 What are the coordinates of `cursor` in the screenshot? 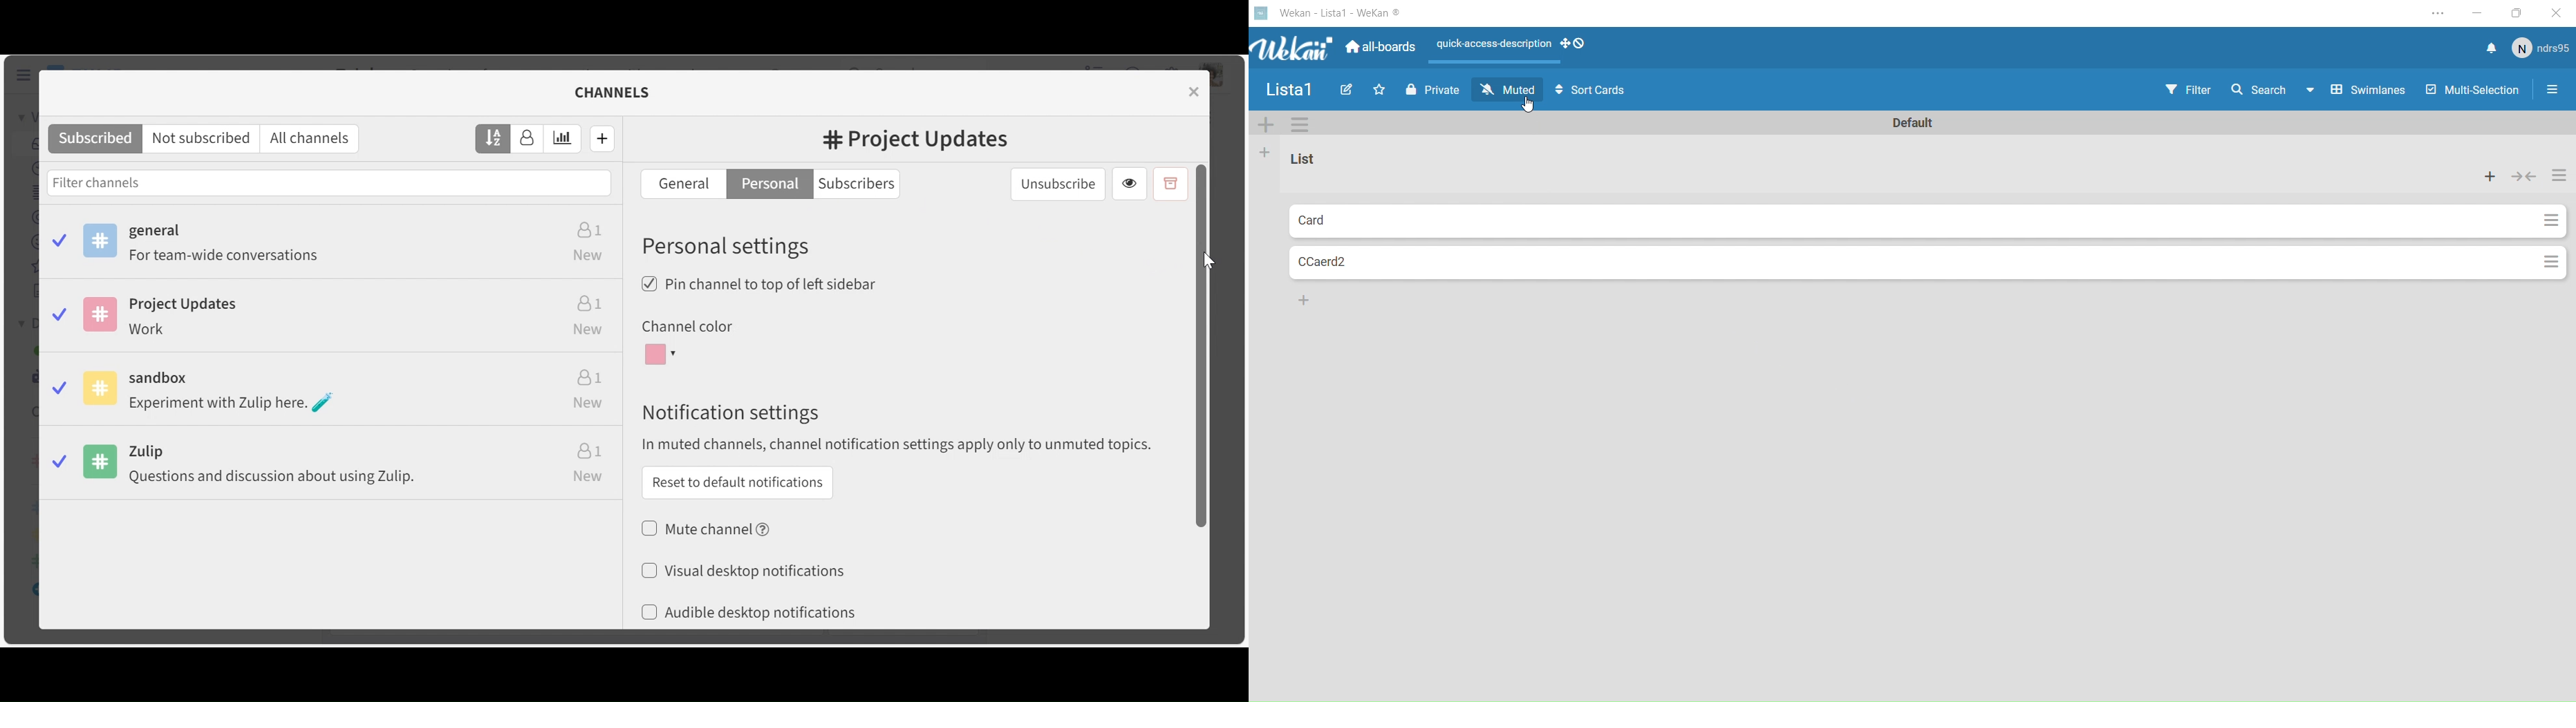 It's located at (1530, 105).